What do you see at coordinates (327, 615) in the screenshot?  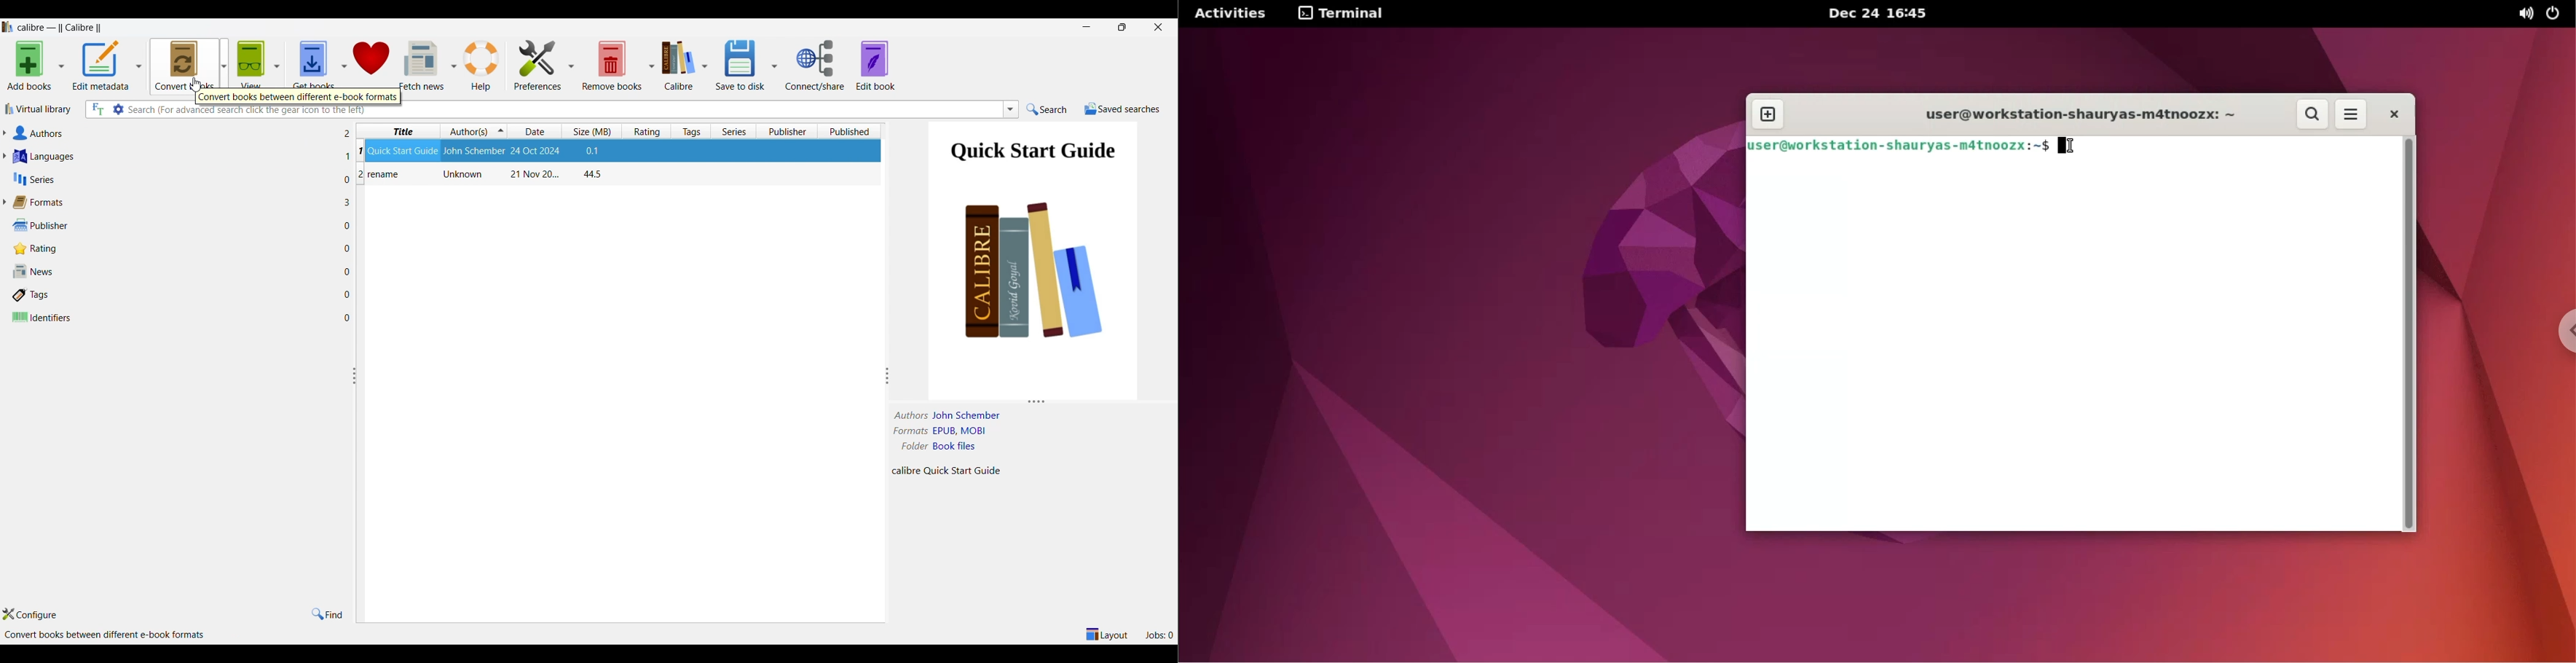 I see `Find` at bounding box center [327, 615].